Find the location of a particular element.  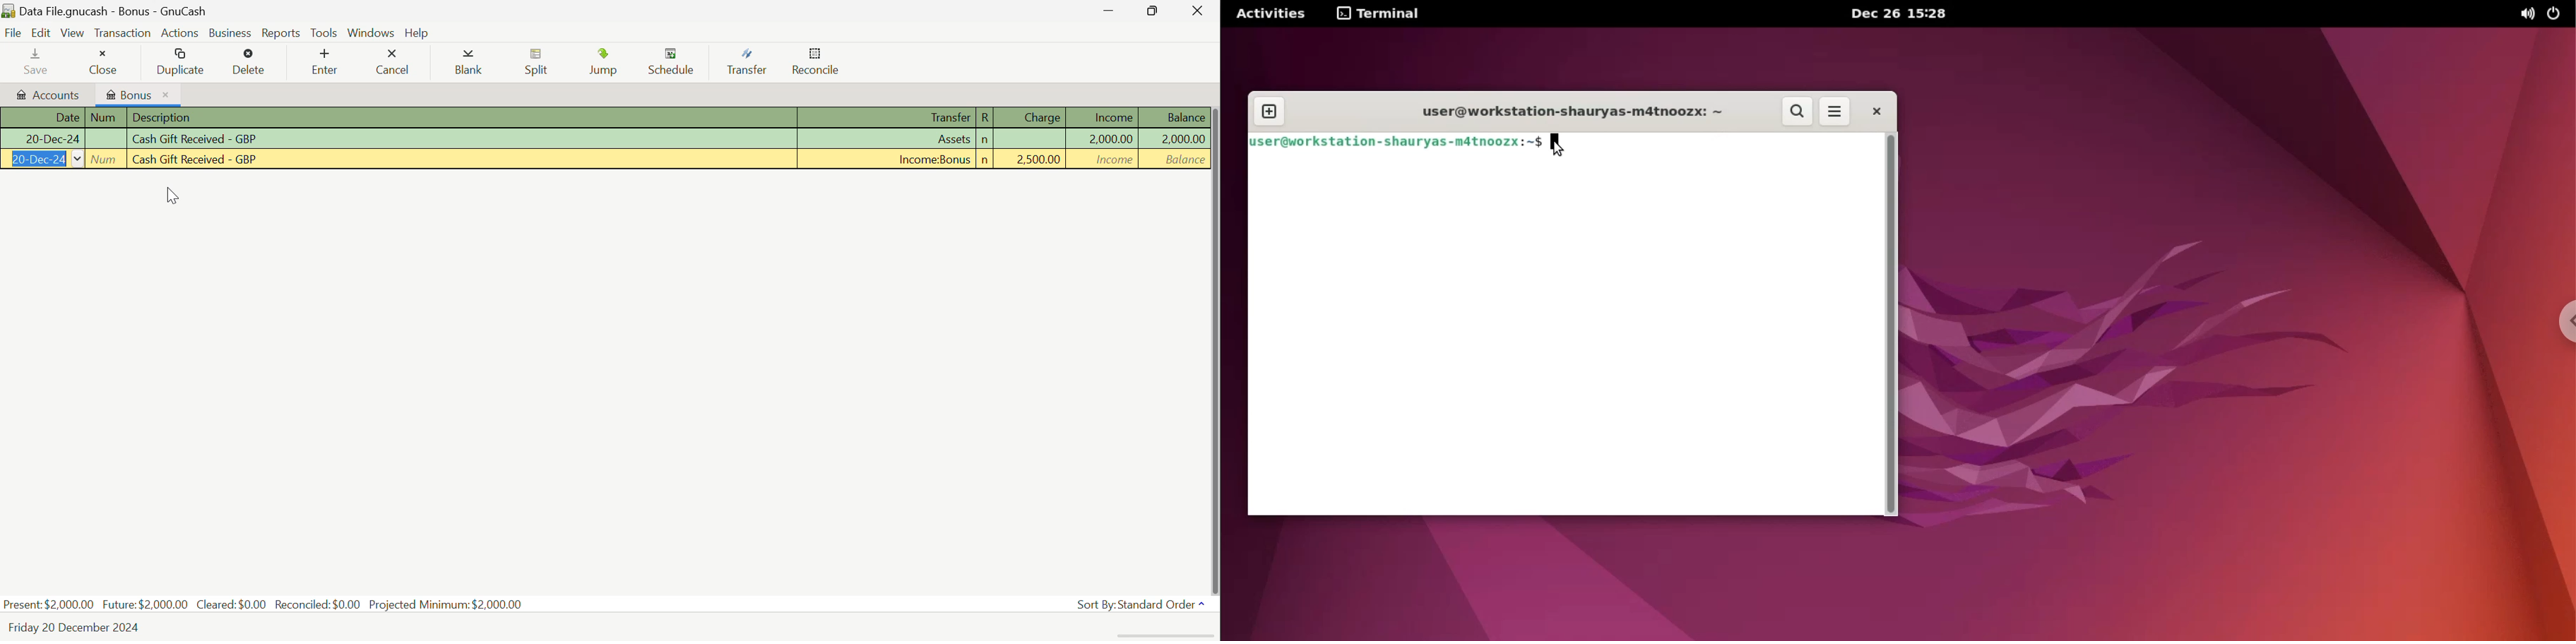

chrome options is located at coordinates (2560, 321).